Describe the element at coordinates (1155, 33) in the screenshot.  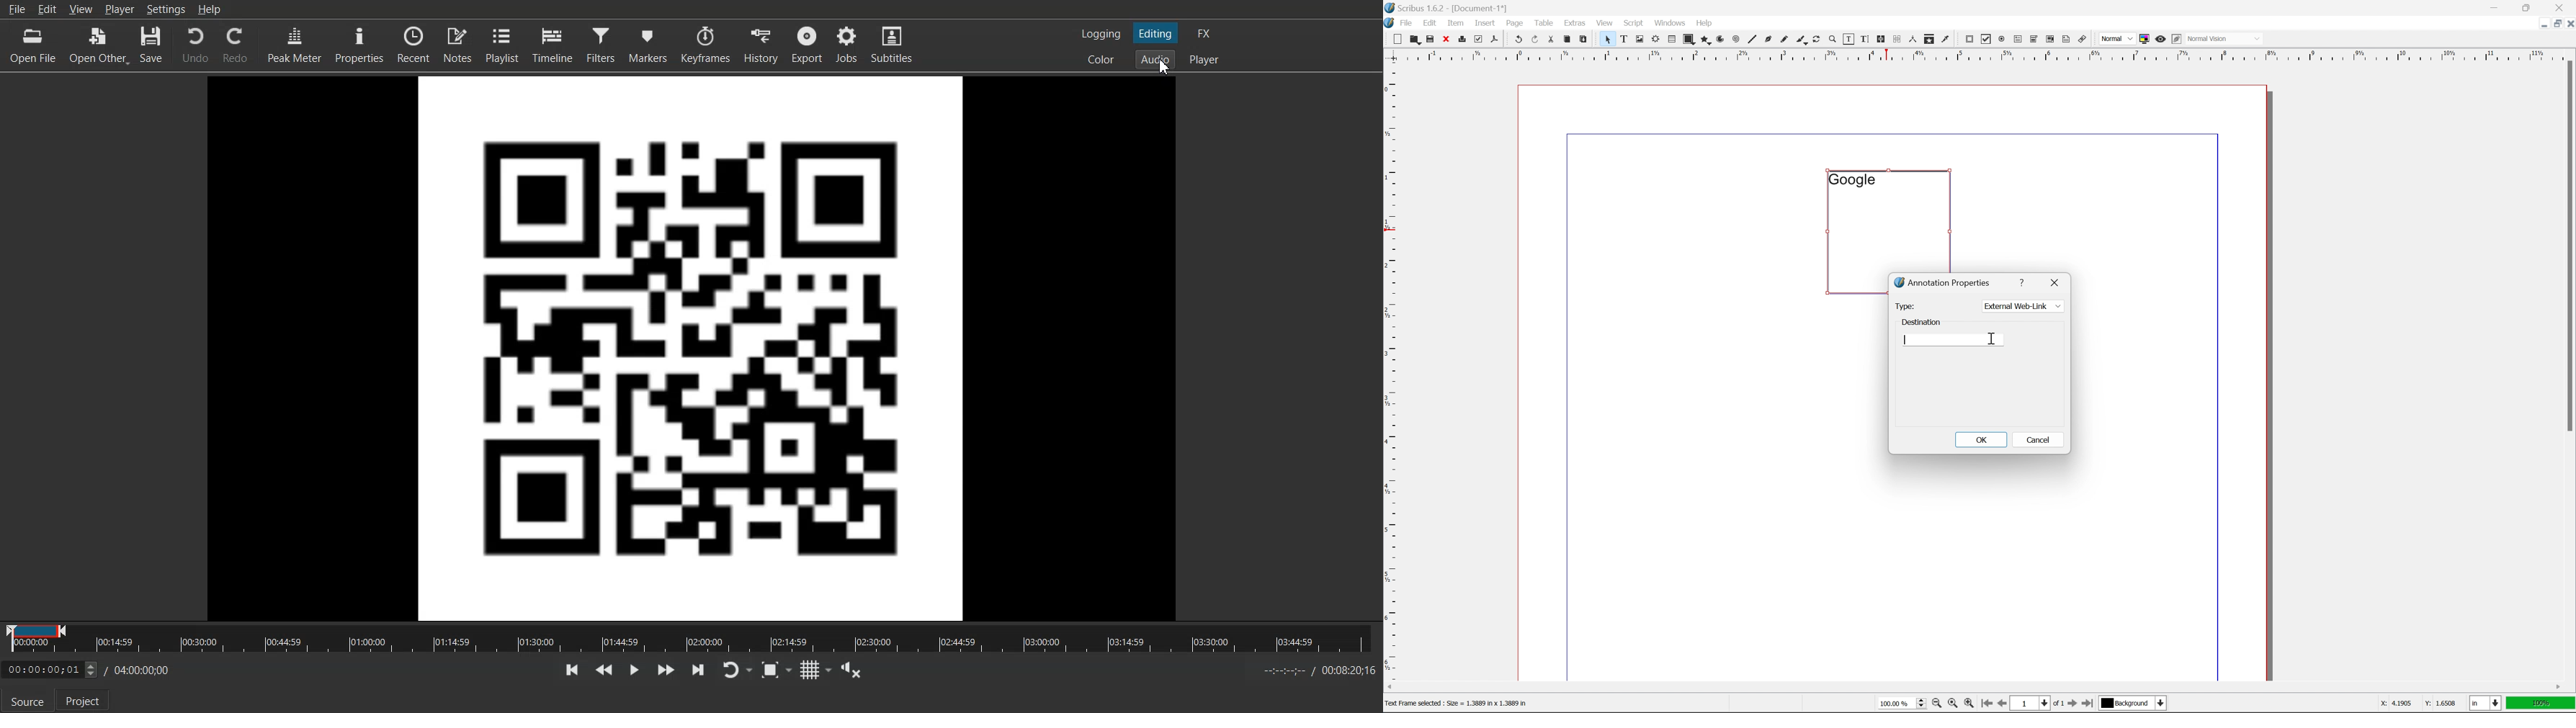
I see `Switch to the Editing layout` at that location.